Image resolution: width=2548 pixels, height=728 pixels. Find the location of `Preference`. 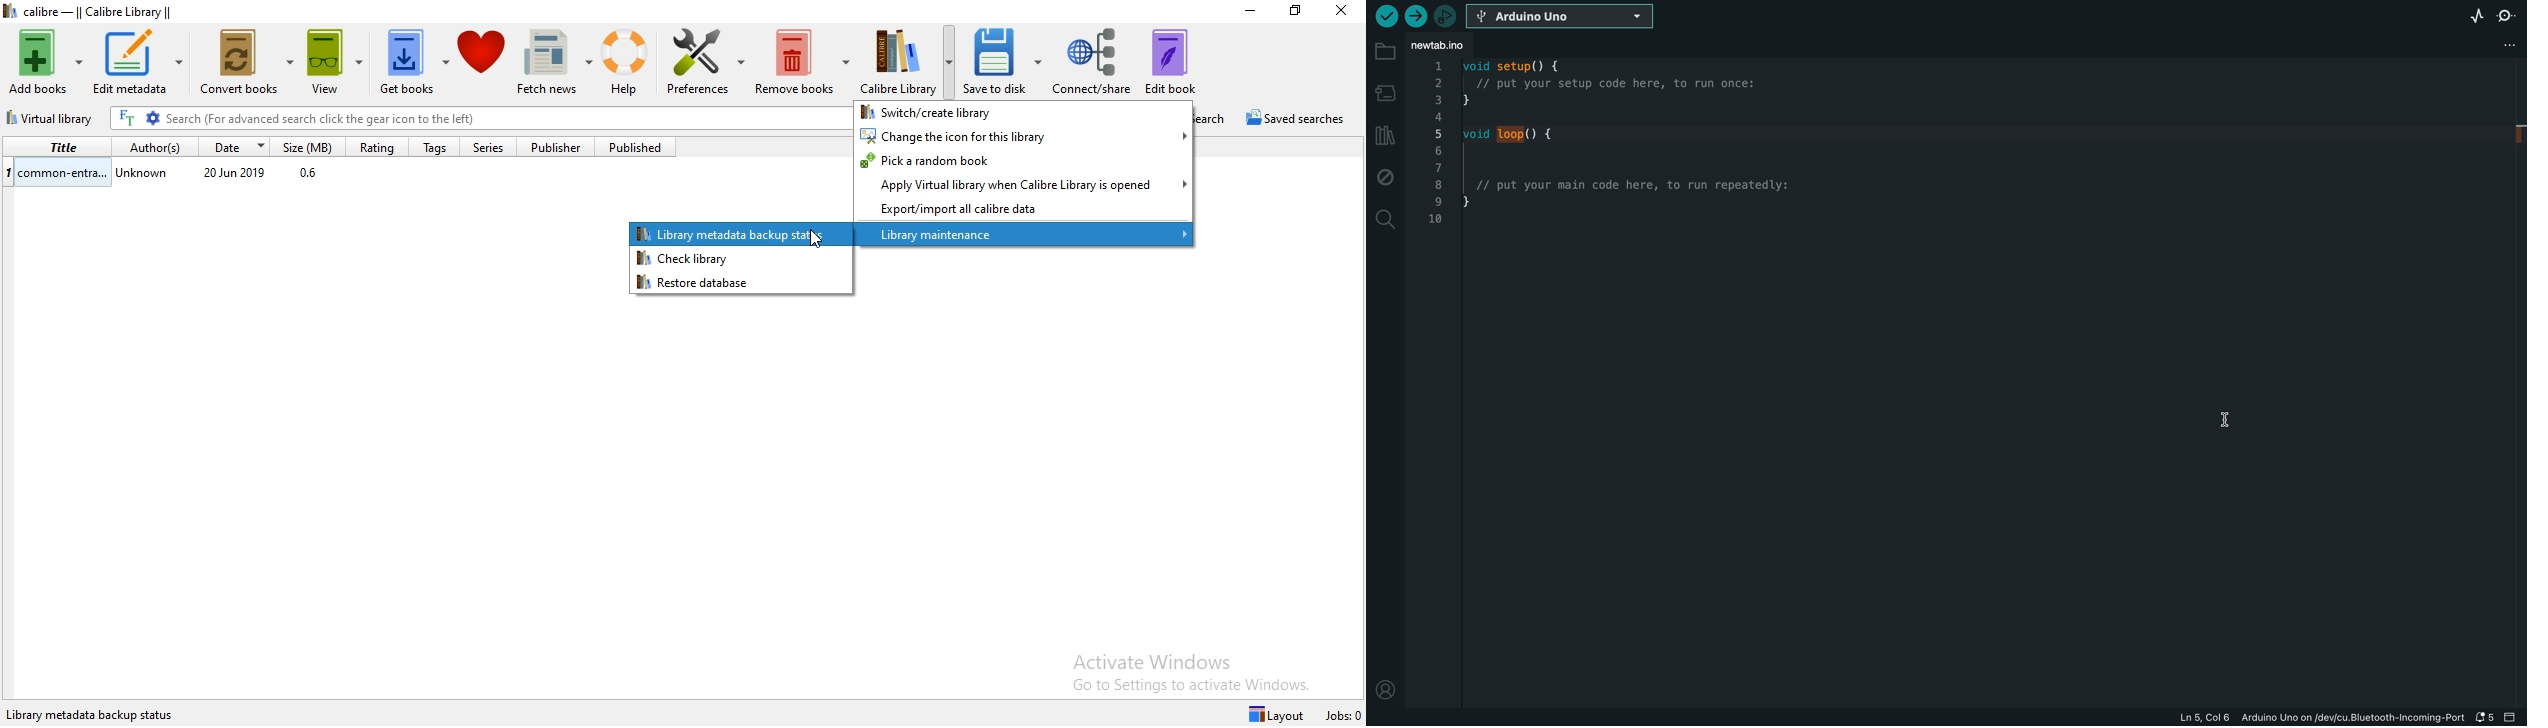

Preference is located at coordinates (708, 65).